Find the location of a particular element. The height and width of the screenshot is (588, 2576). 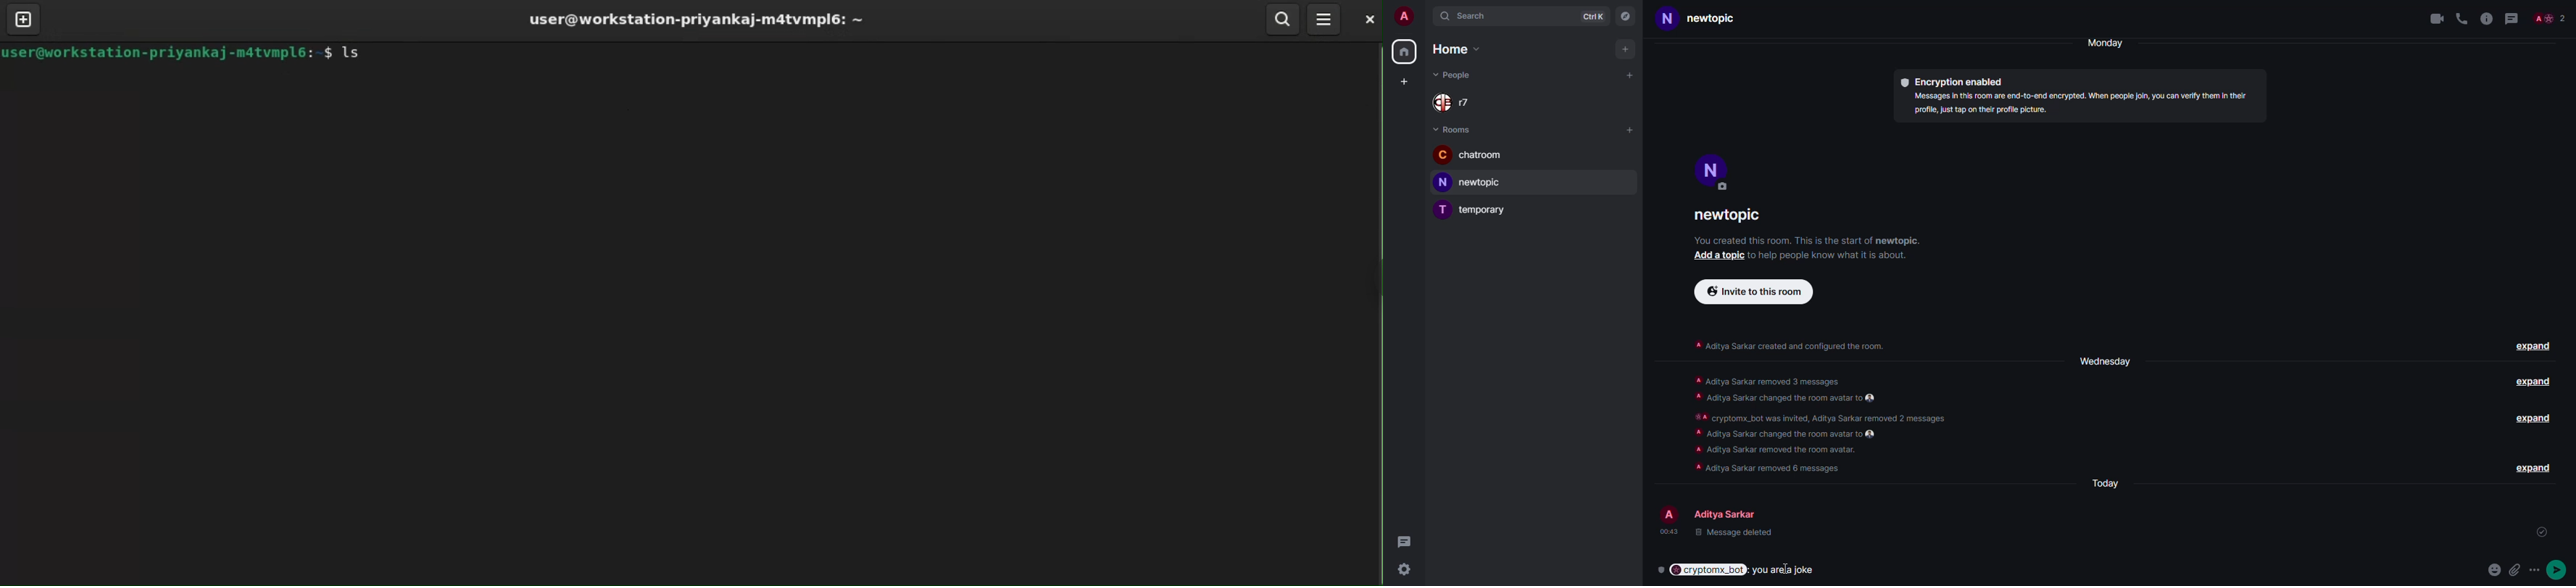

day is located at coordinates (2103, 360).